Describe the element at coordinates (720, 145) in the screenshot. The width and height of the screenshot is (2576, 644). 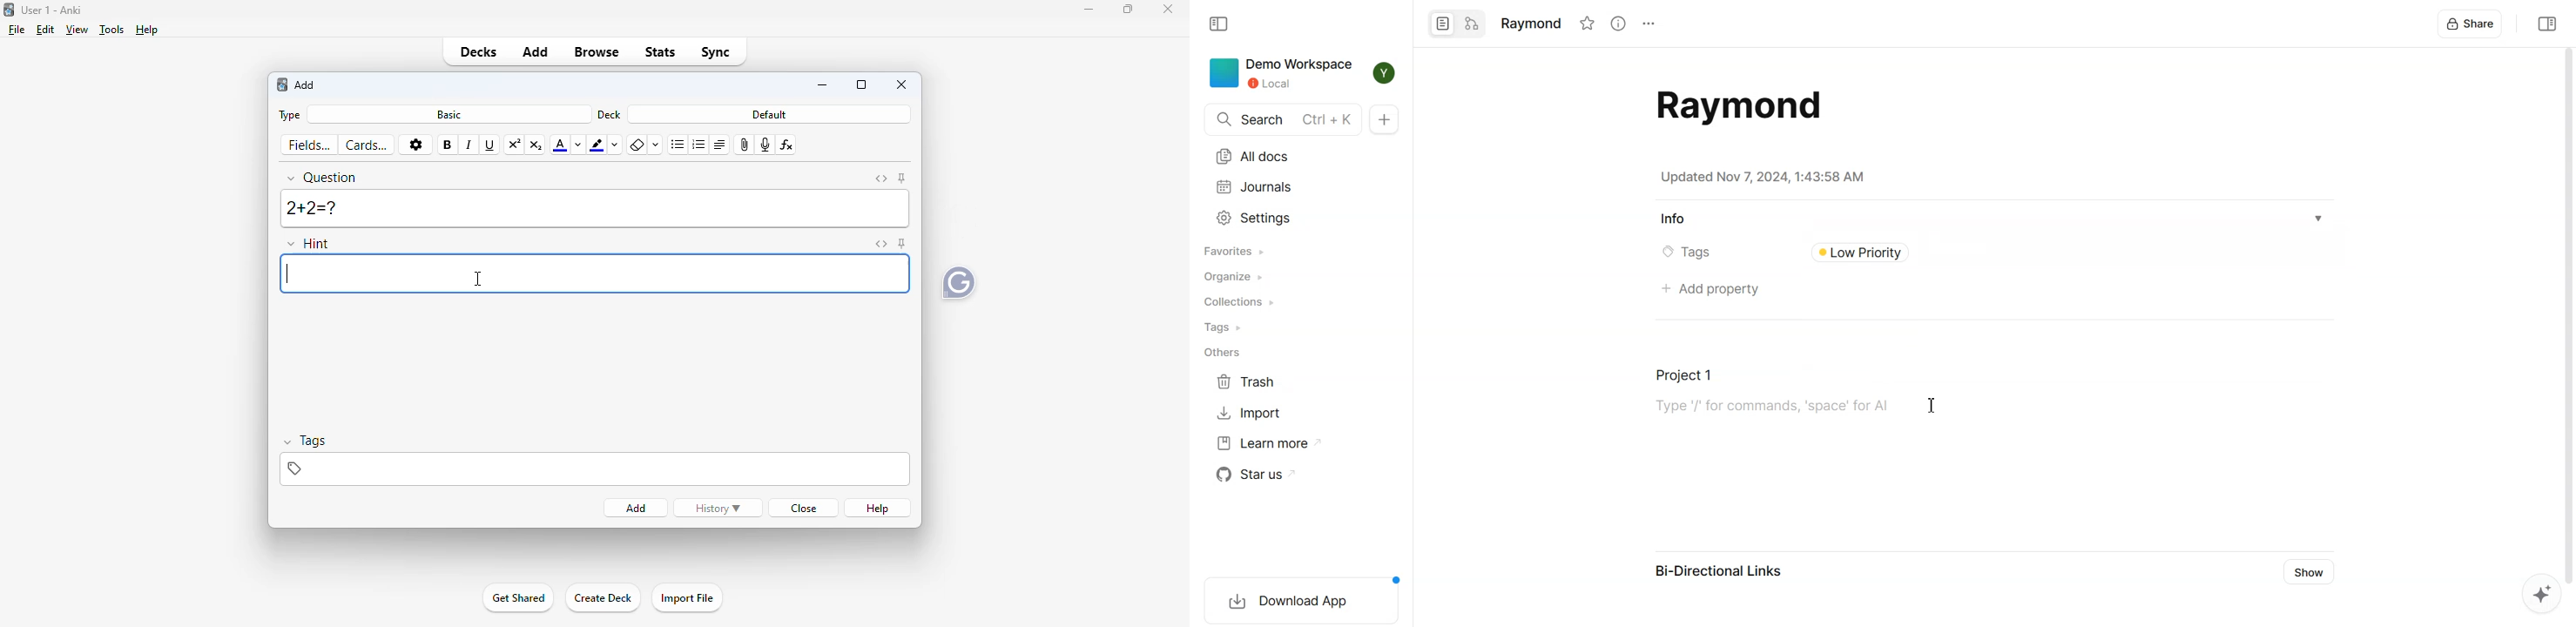
I see `alignment` at that location.